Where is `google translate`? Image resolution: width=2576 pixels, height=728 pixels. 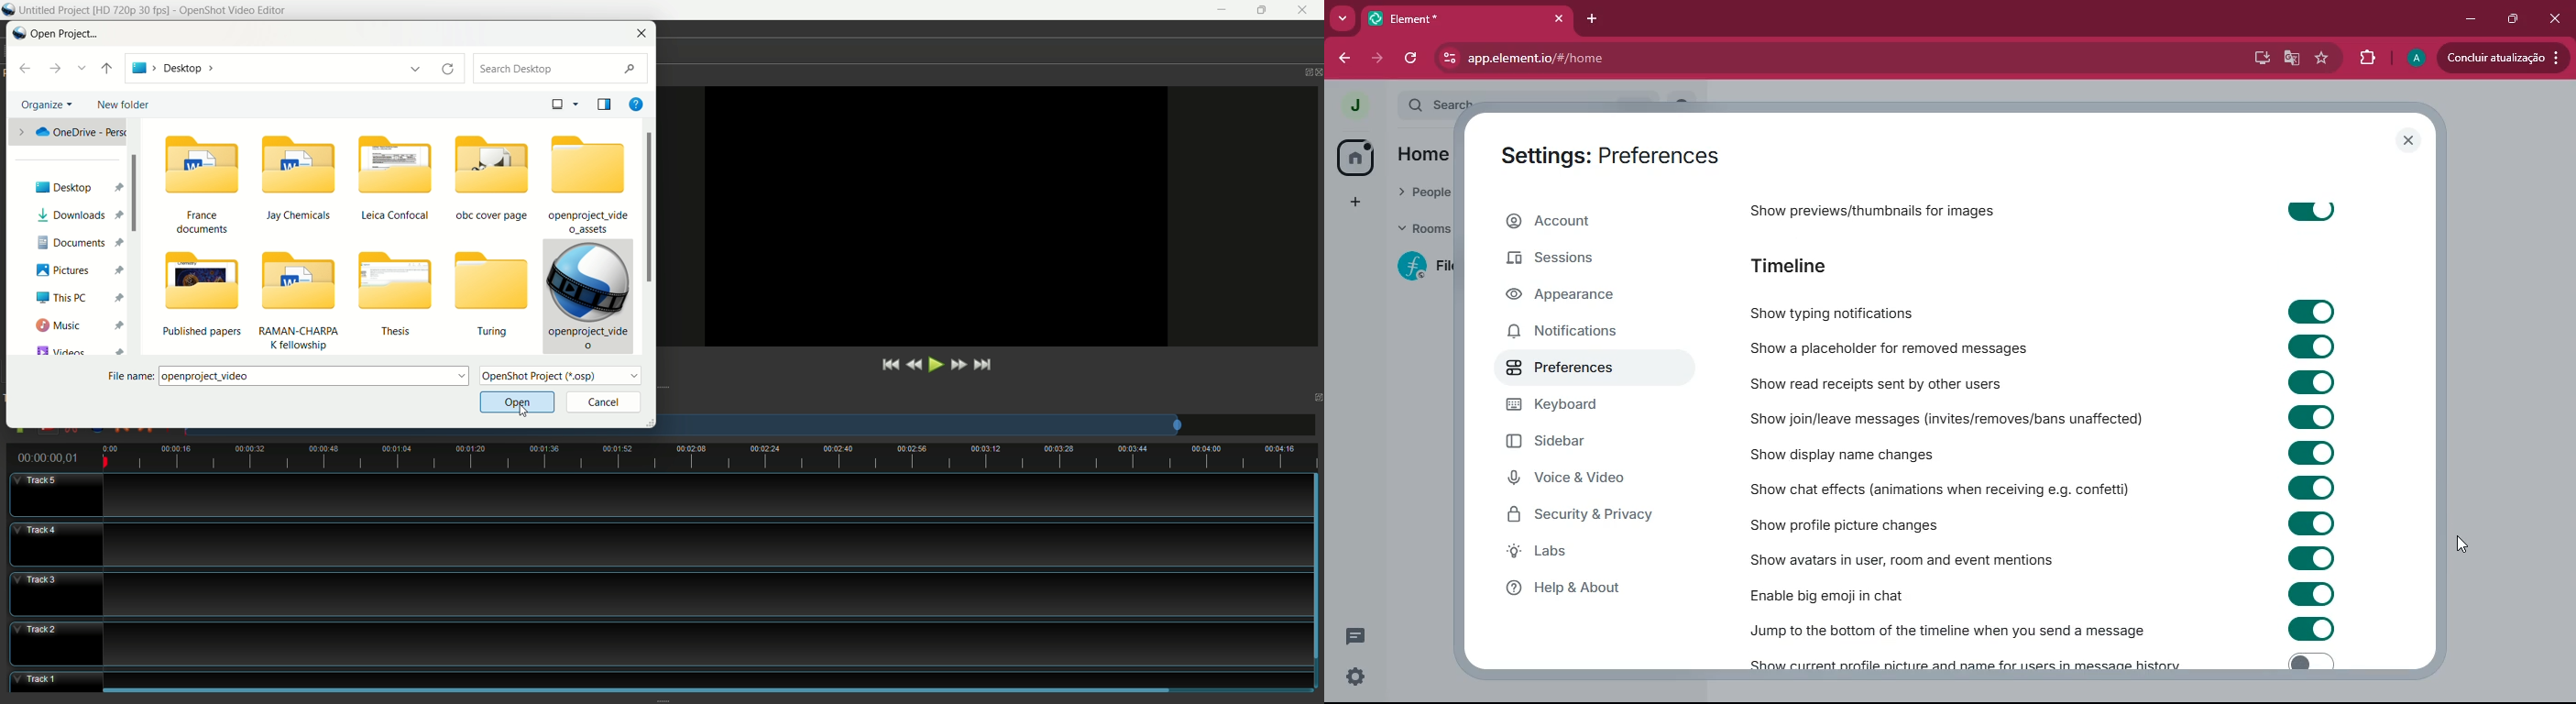
google translate is located at coordinates (2290, 59).